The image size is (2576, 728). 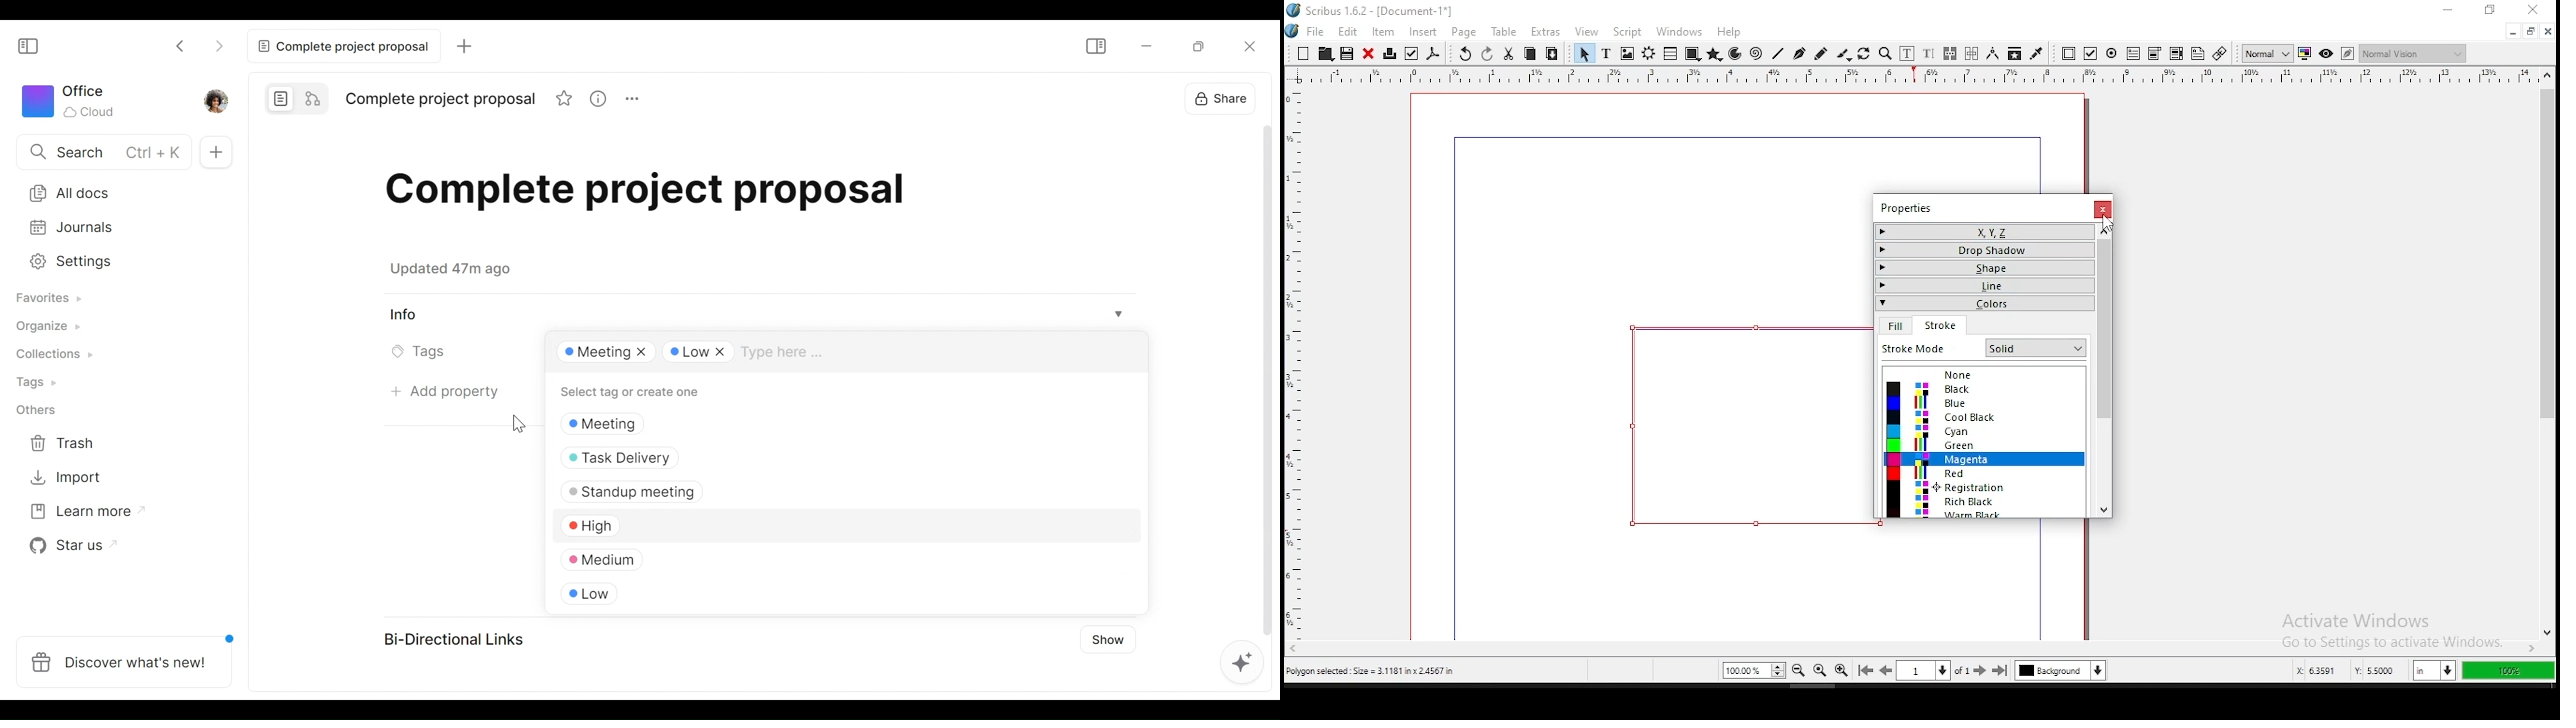 I want to click on polygon selected size= 3.1181 inch x 2.4567 in, so click(x=1374, y=673).